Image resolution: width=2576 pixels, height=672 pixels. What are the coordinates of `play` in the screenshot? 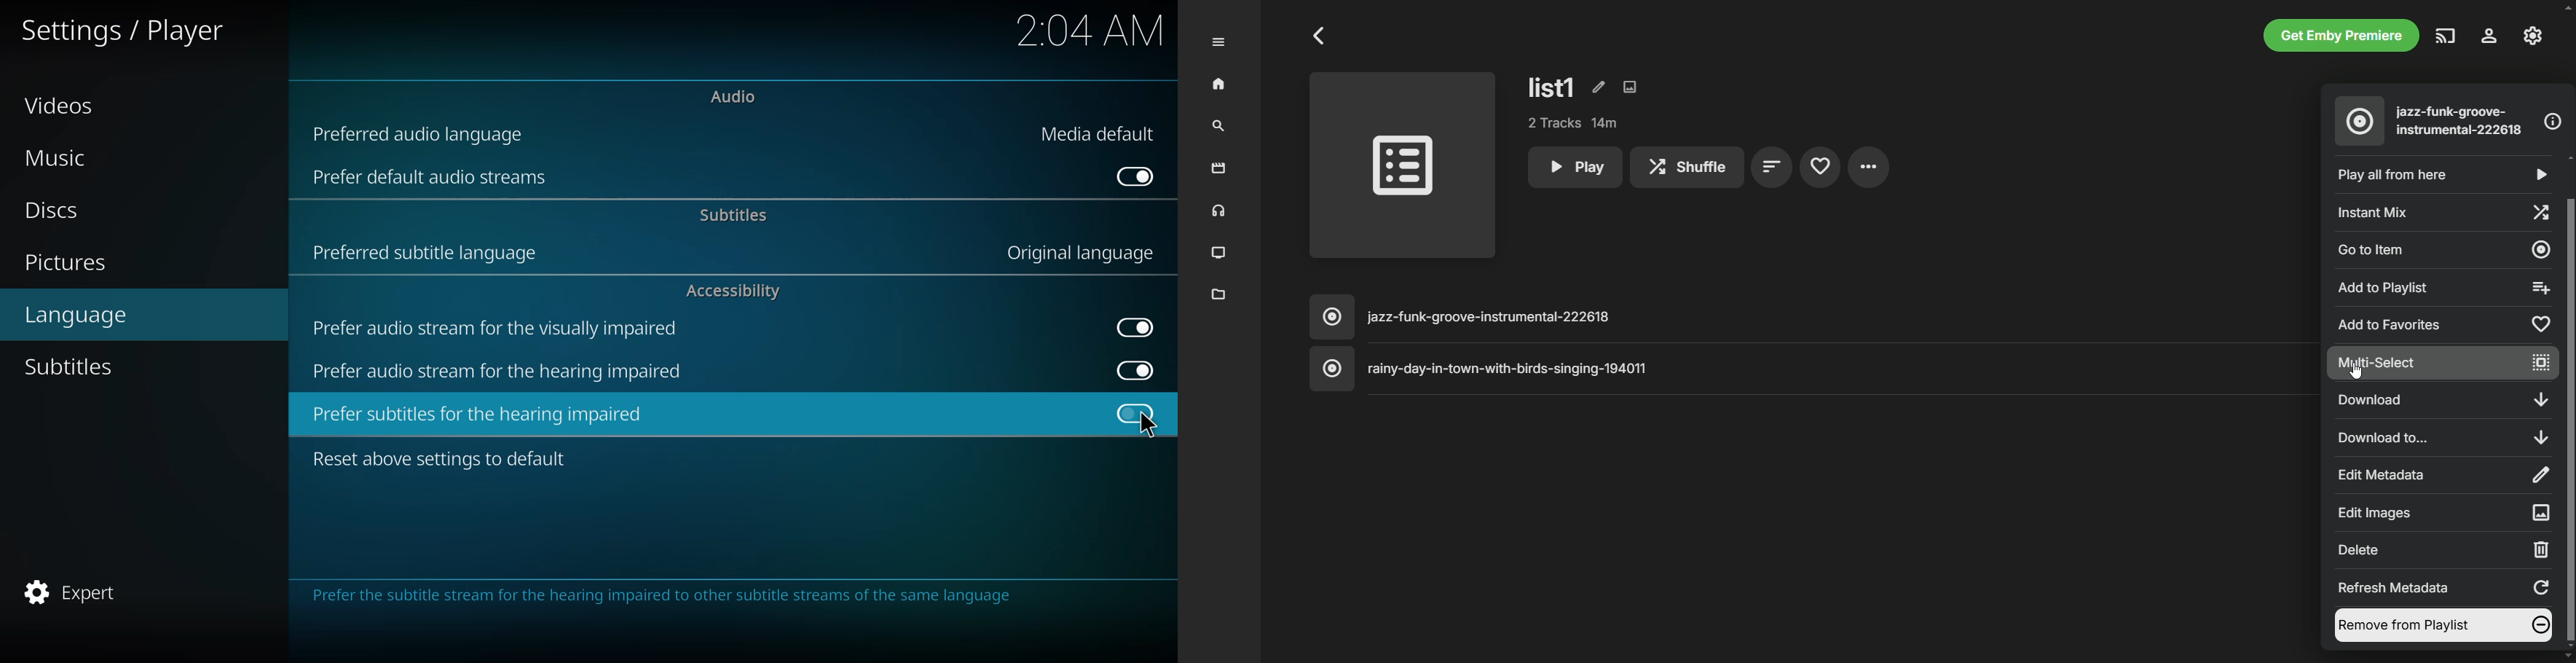 It's located at (1574, 167).